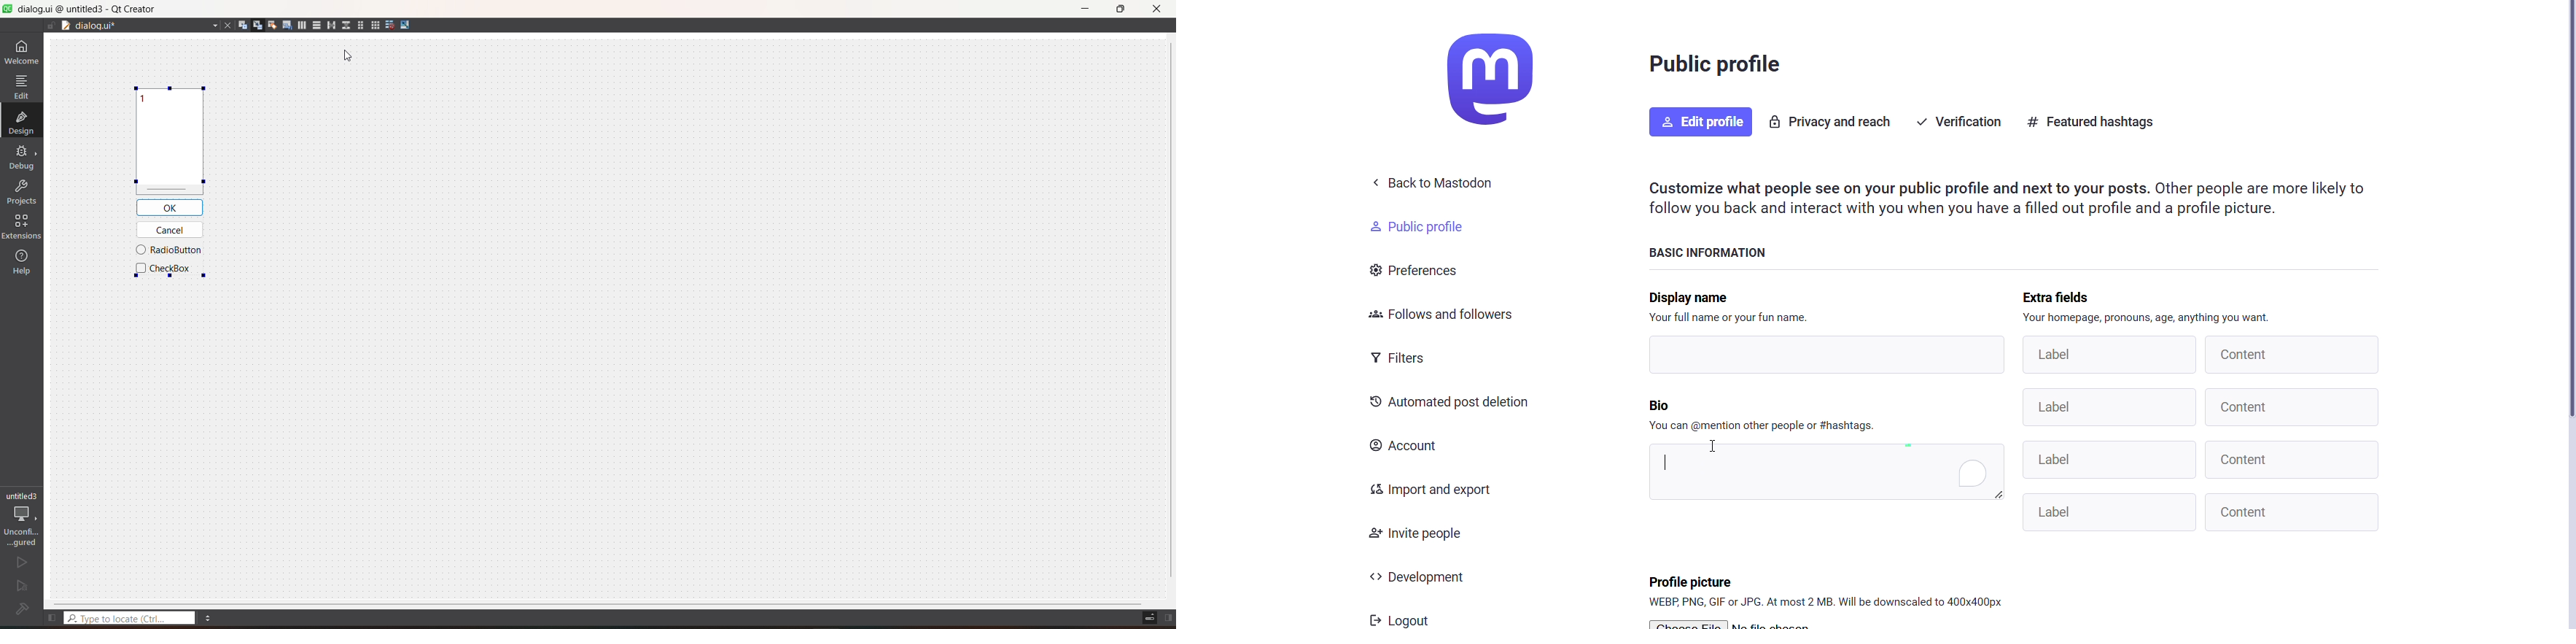 The height and width of the screenshot is (644, 2576). What do you see at coordinates (1434, 490) in the screenshot?
I see `Import and Export` at bounding box center [1434, 490].